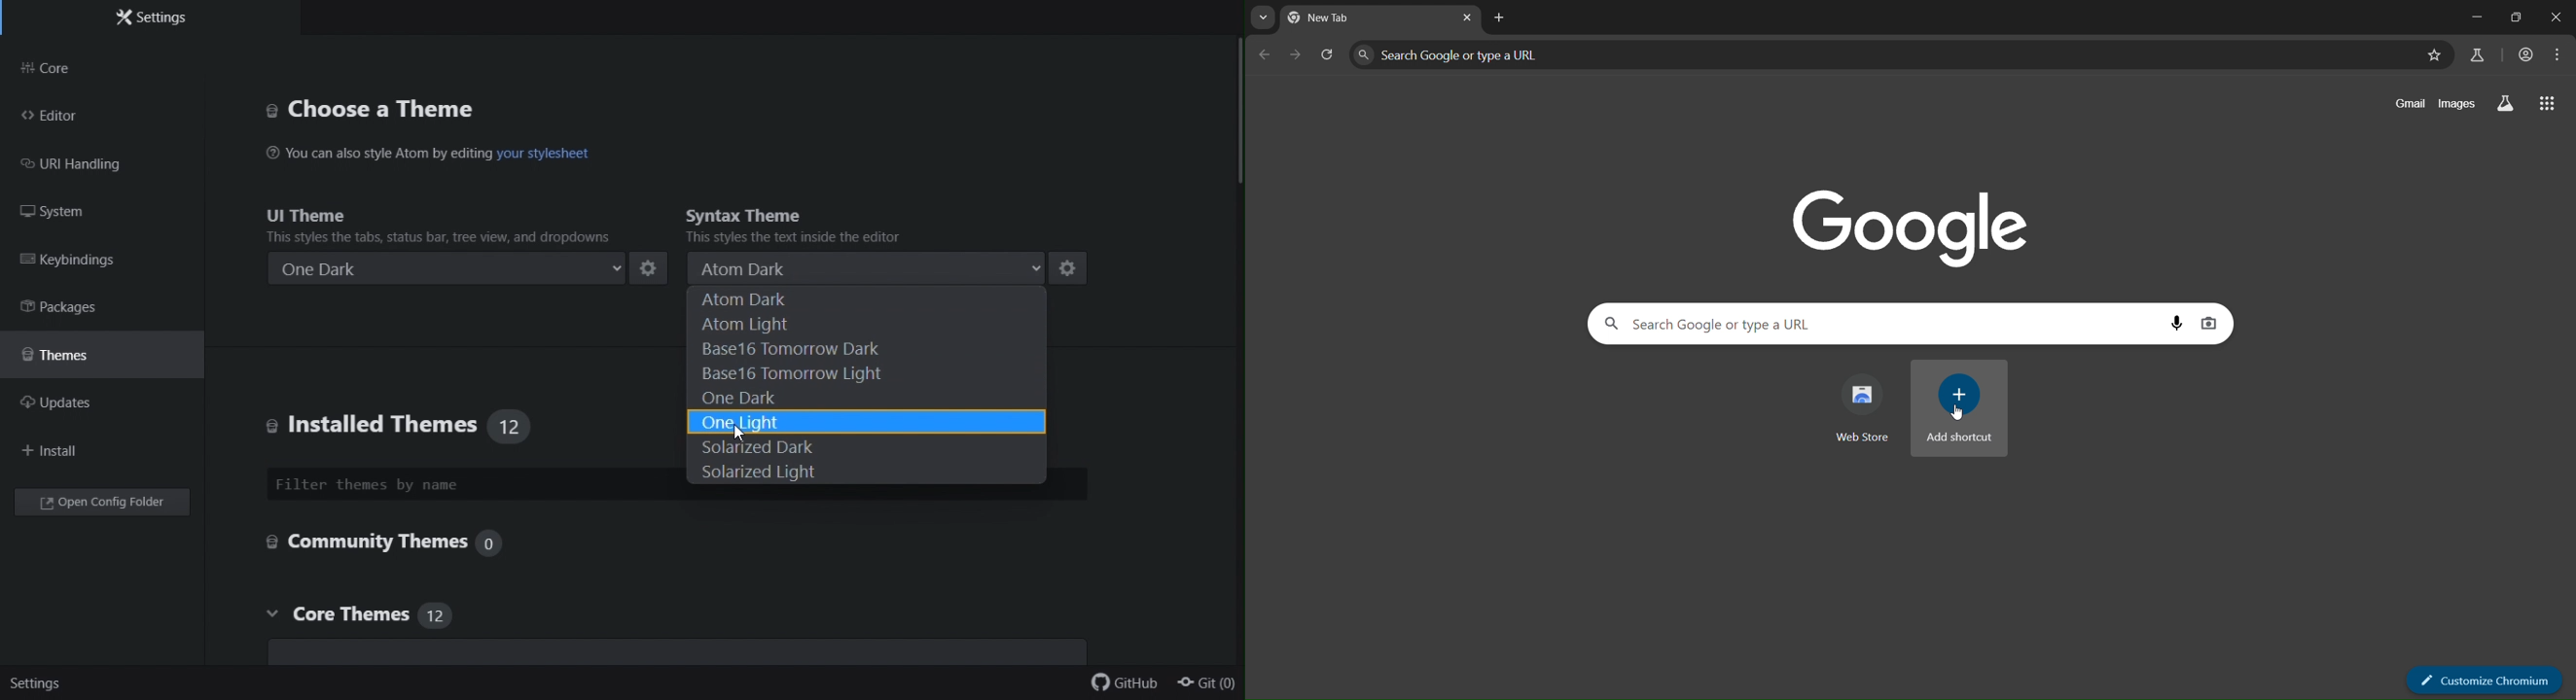  I want to click on account, so click(2525, 55).